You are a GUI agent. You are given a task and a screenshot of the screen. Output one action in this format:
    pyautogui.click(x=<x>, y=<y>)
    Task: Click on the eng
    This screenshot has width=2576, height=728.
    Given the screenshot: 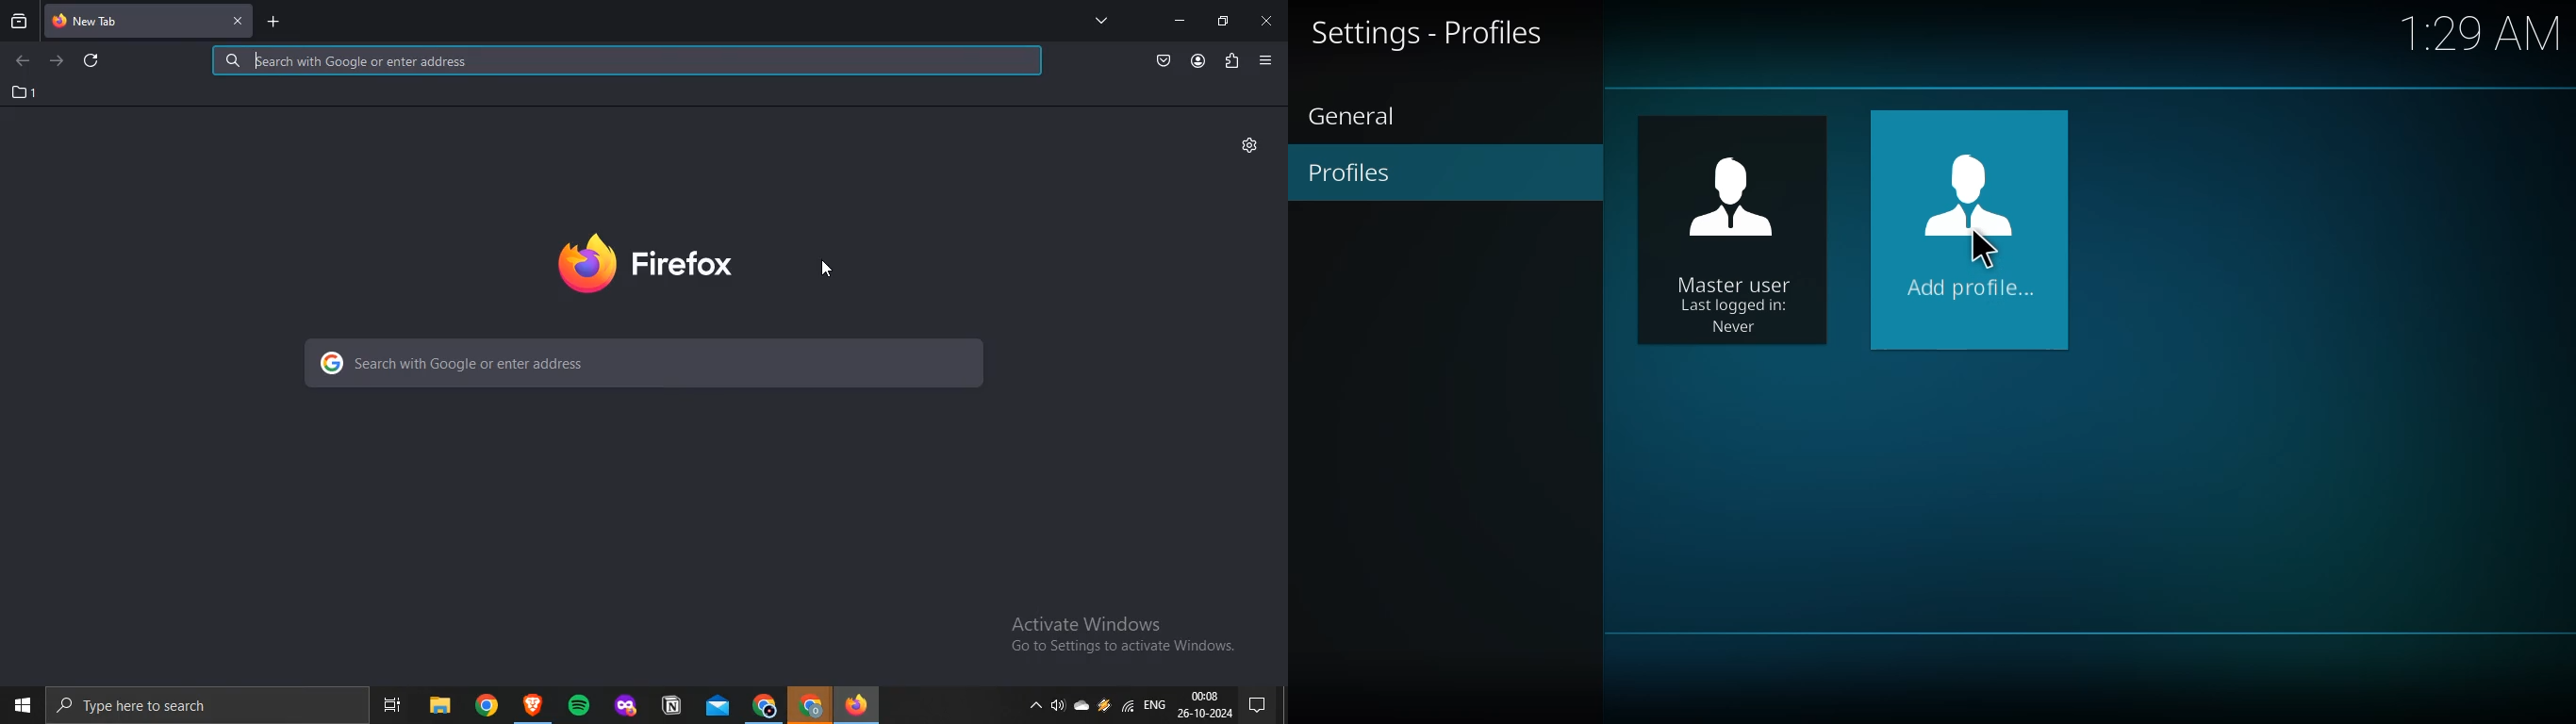 What is the action you would take?
    pyautogui.click(x=1158, y=710)
    